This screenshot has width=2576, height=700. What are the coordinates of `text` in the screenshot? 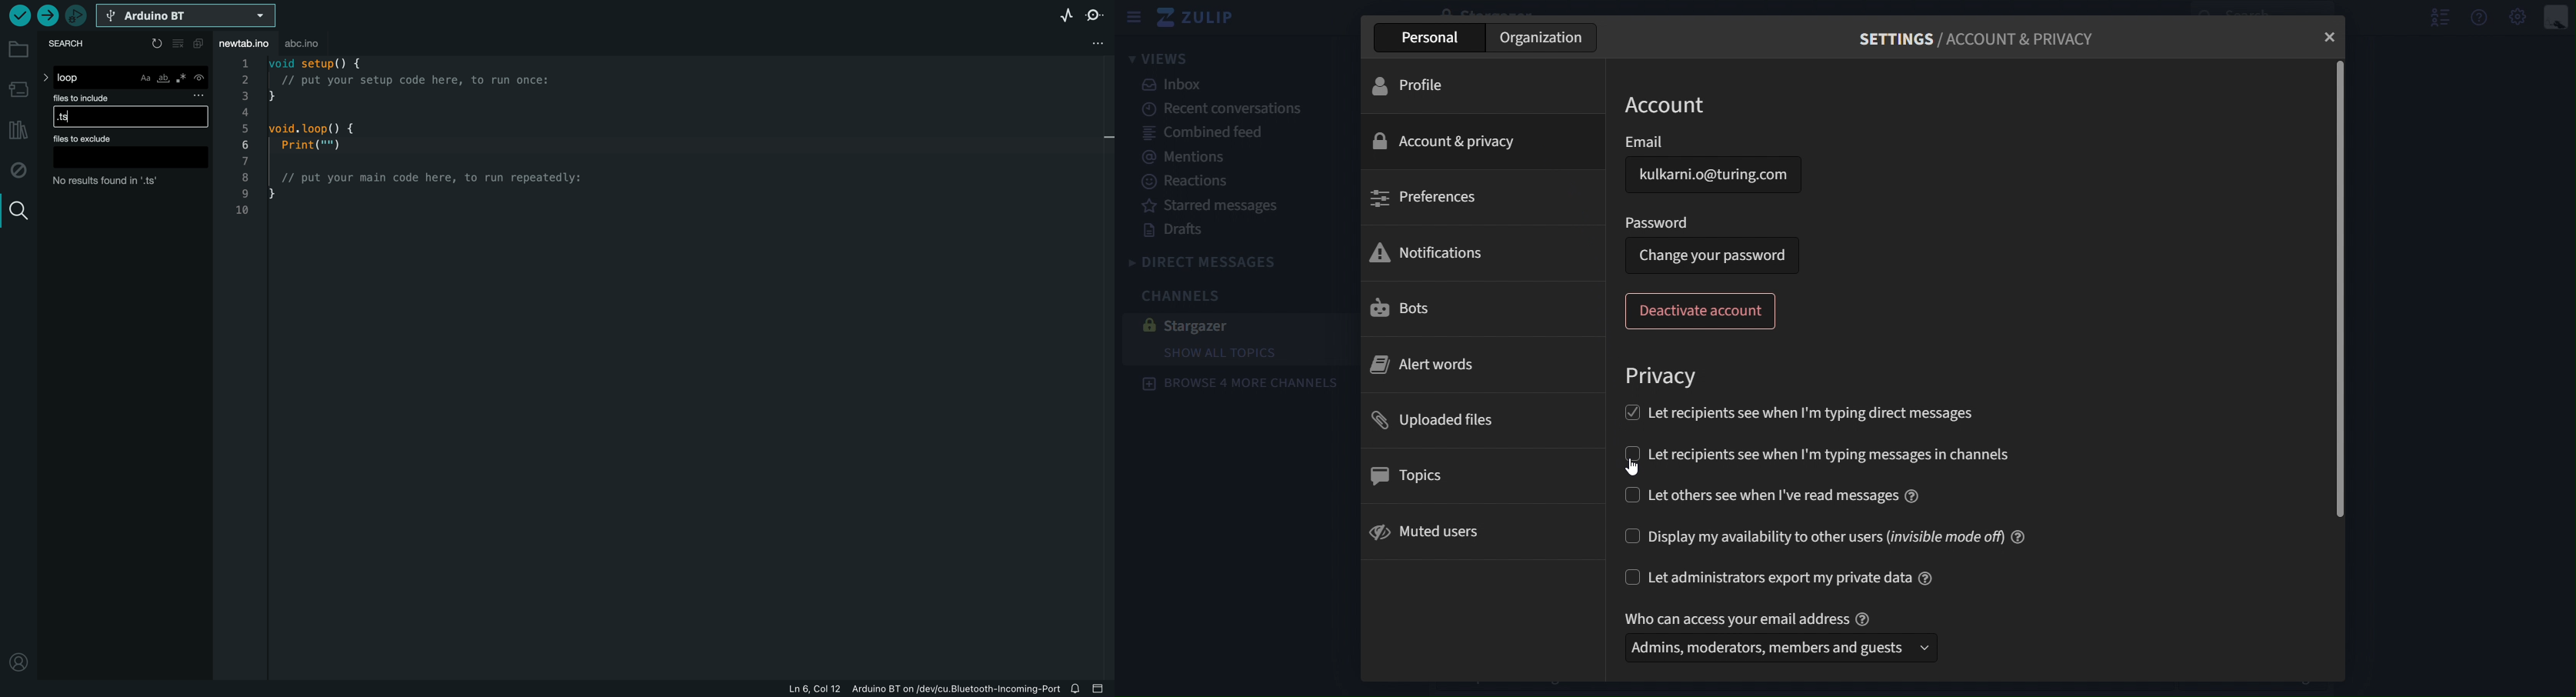 It's located at (1752, 617).